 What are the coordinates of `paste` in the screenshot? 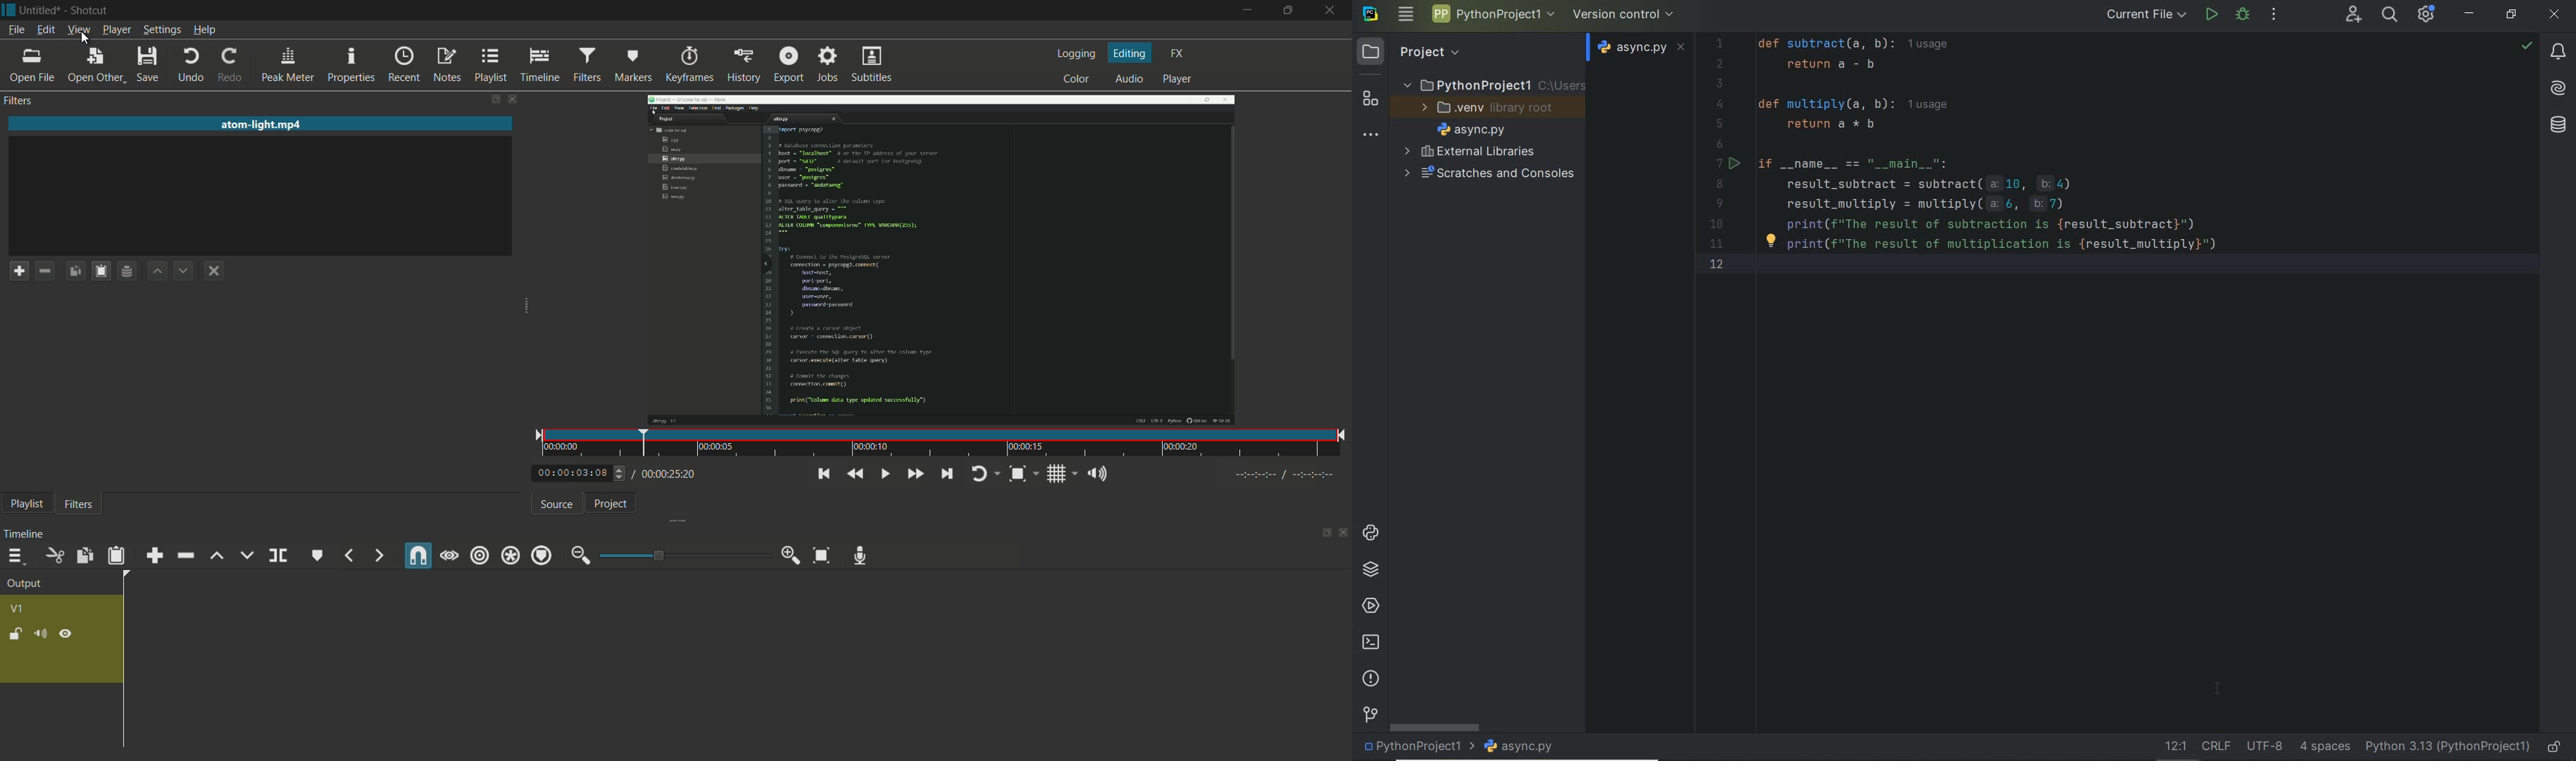 It's located at (115, 556).